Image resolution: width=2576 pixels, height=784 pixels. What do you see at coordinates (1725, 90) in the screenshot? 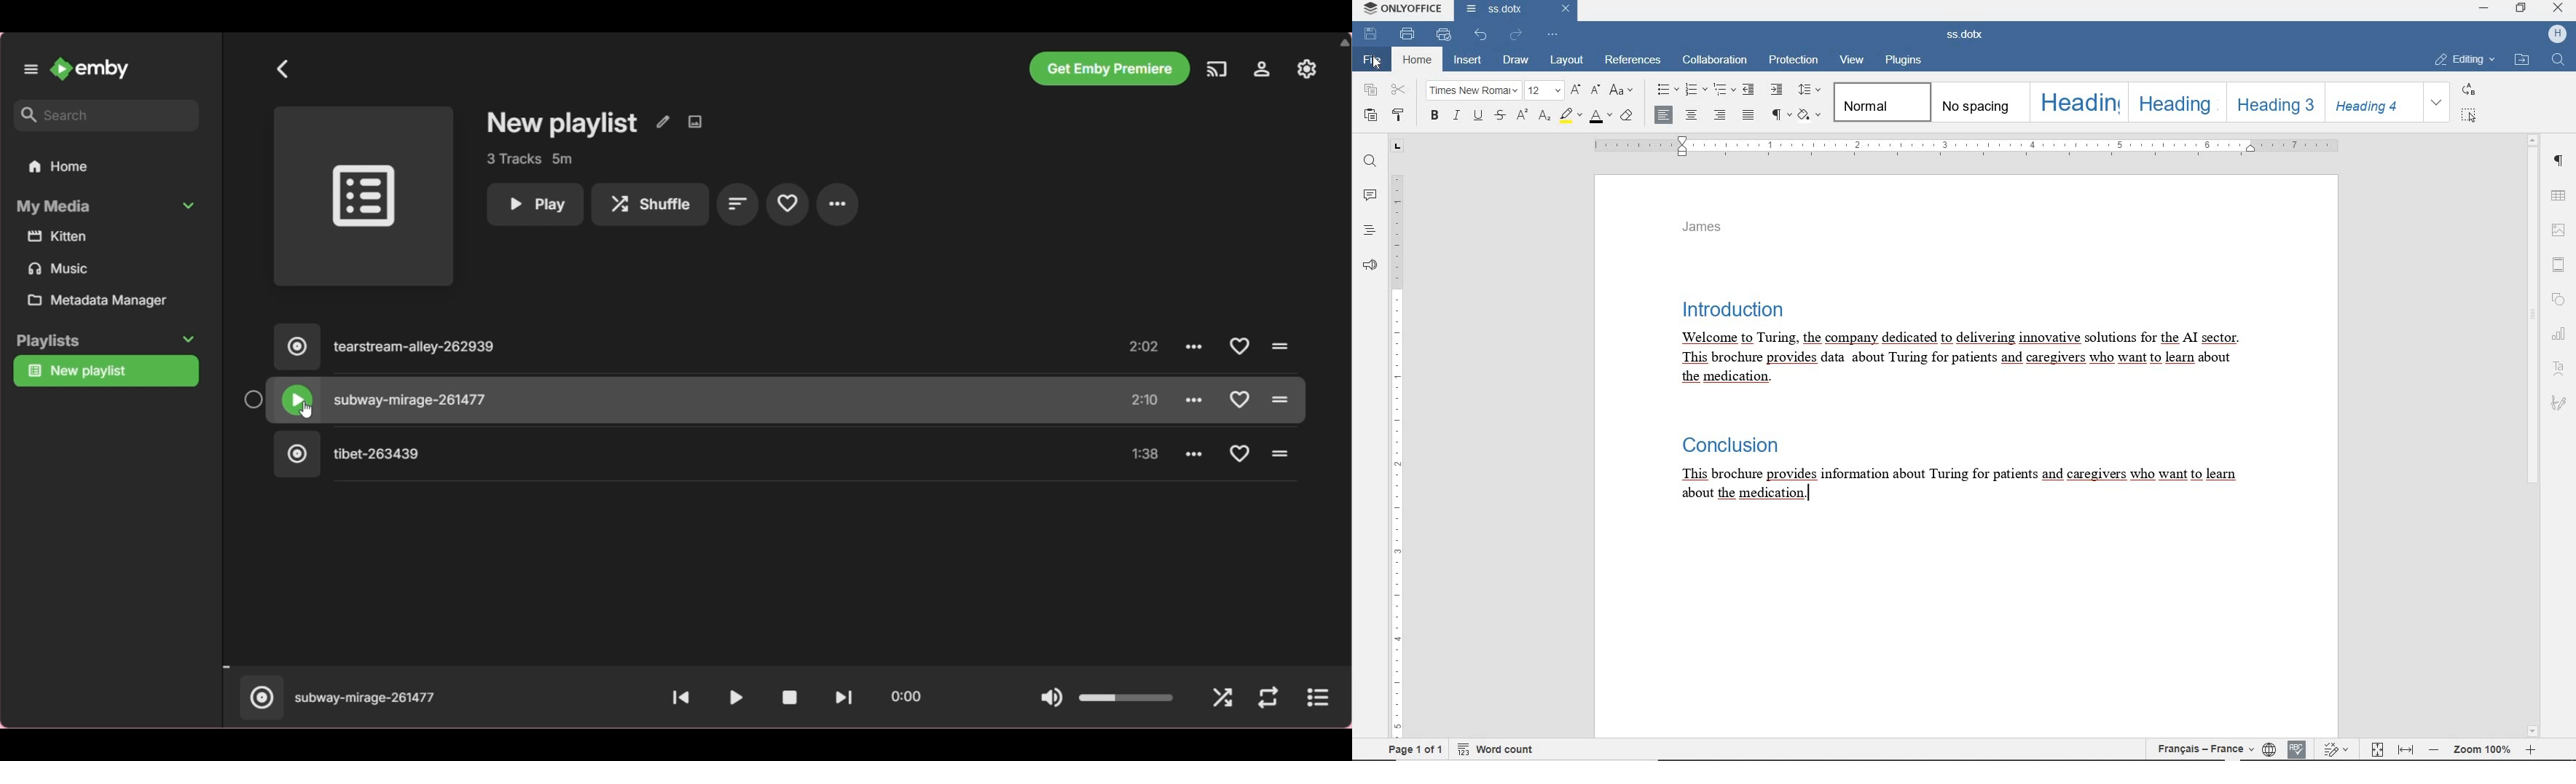
I see `MULTILEVEL LIST` at bounding box center [1725, 90].